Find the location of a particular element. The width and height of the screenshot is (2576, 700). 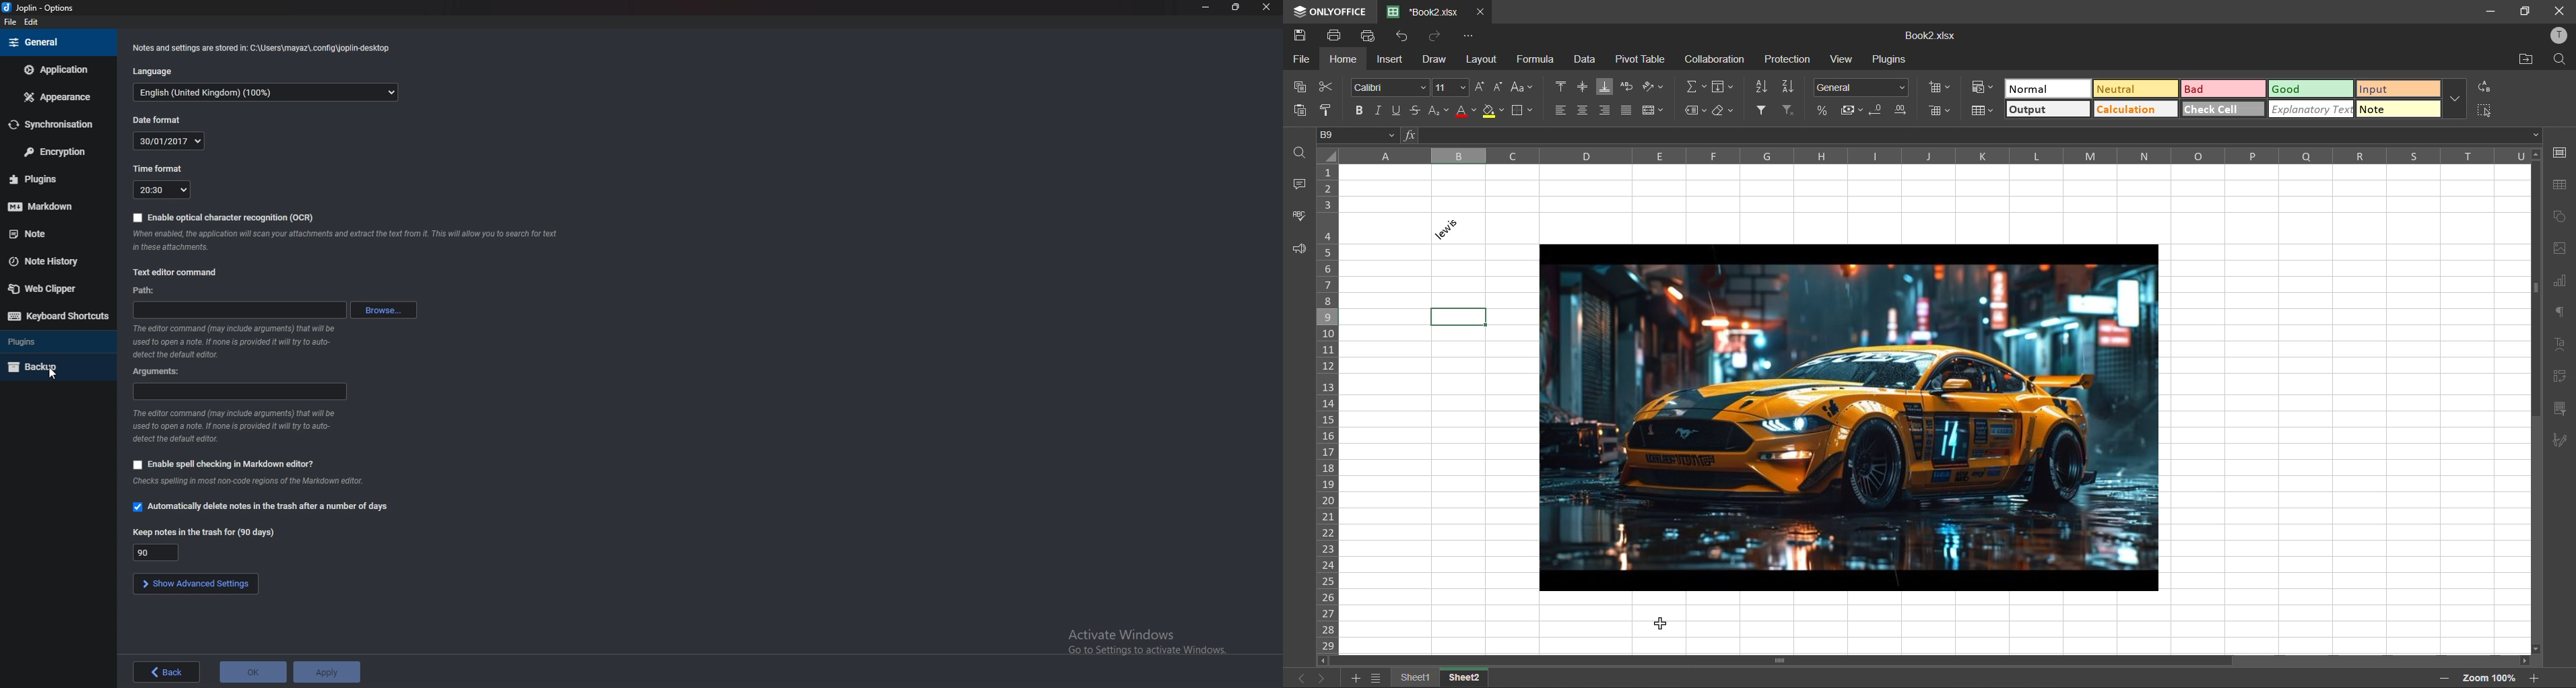

pivot table is located at coordinates (2559, 374).